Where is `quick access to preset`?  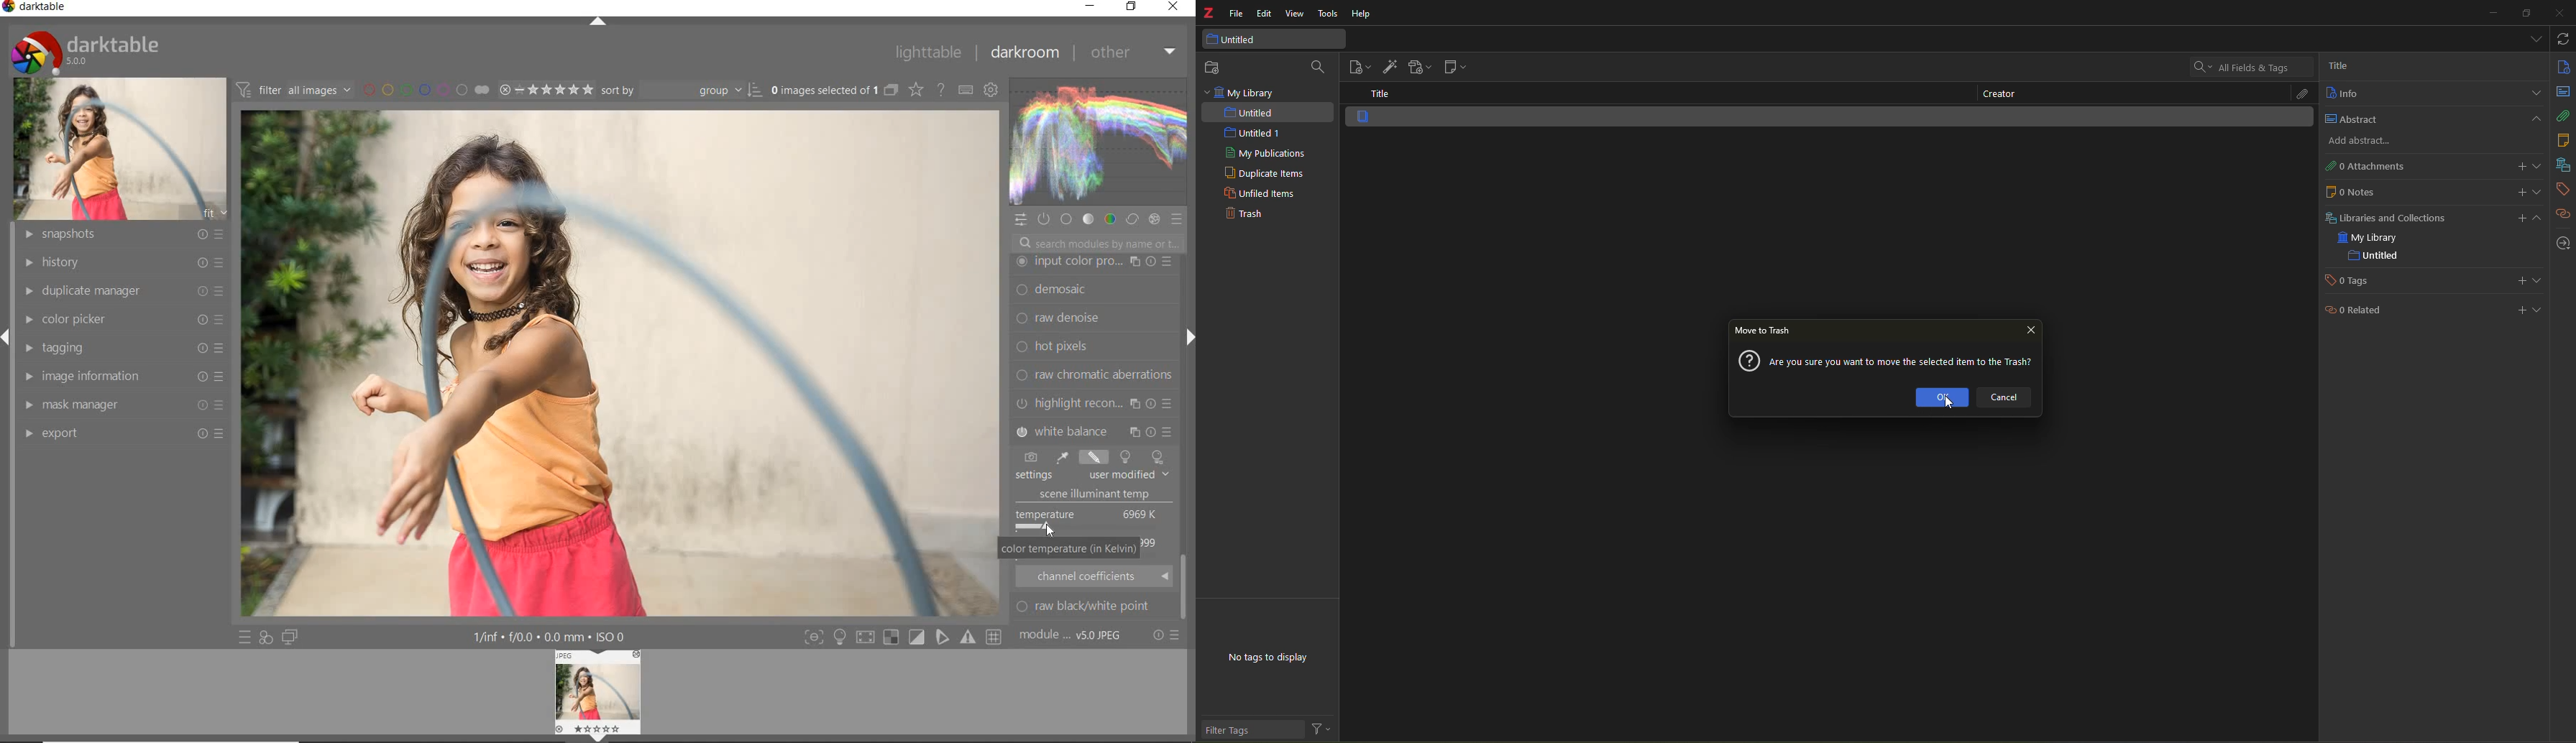
quick access to preset is located at coordinates (245, 636).